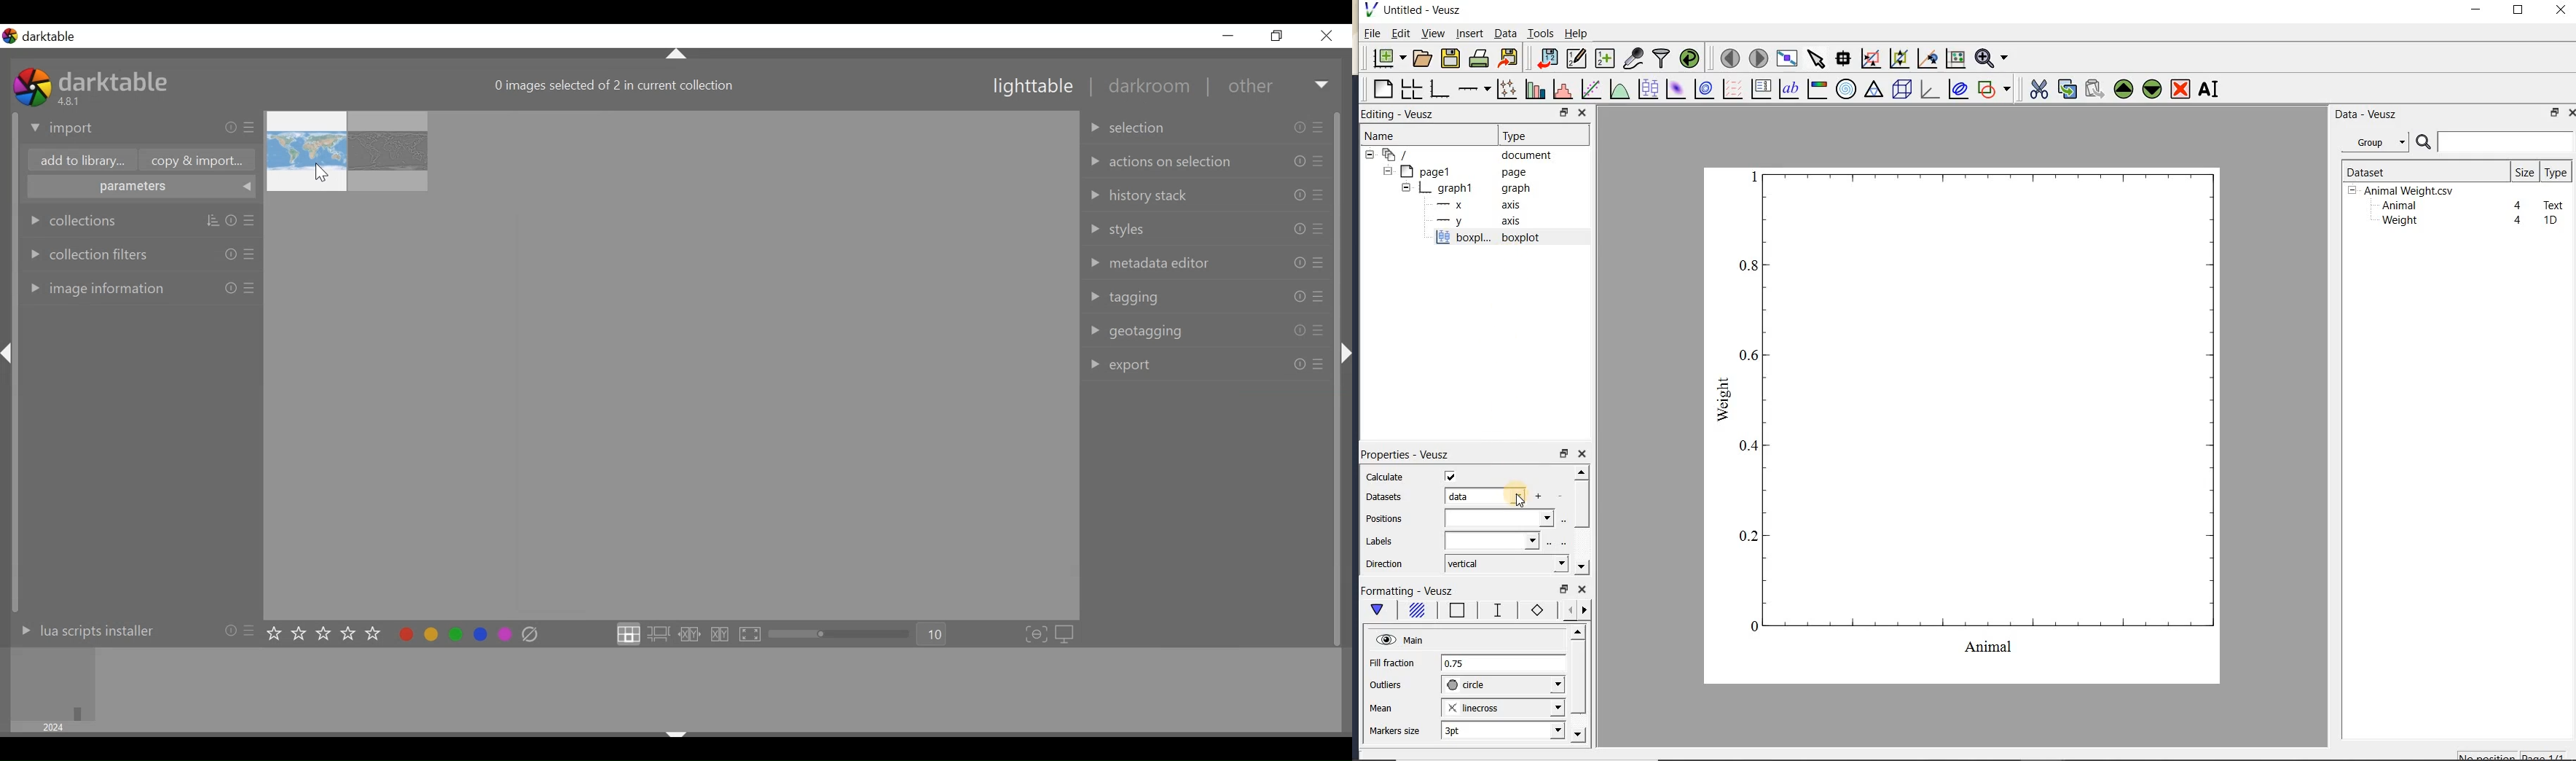  Describe the element at coordinates (306, 151) in the screenshot. I see `image 1` at that location.